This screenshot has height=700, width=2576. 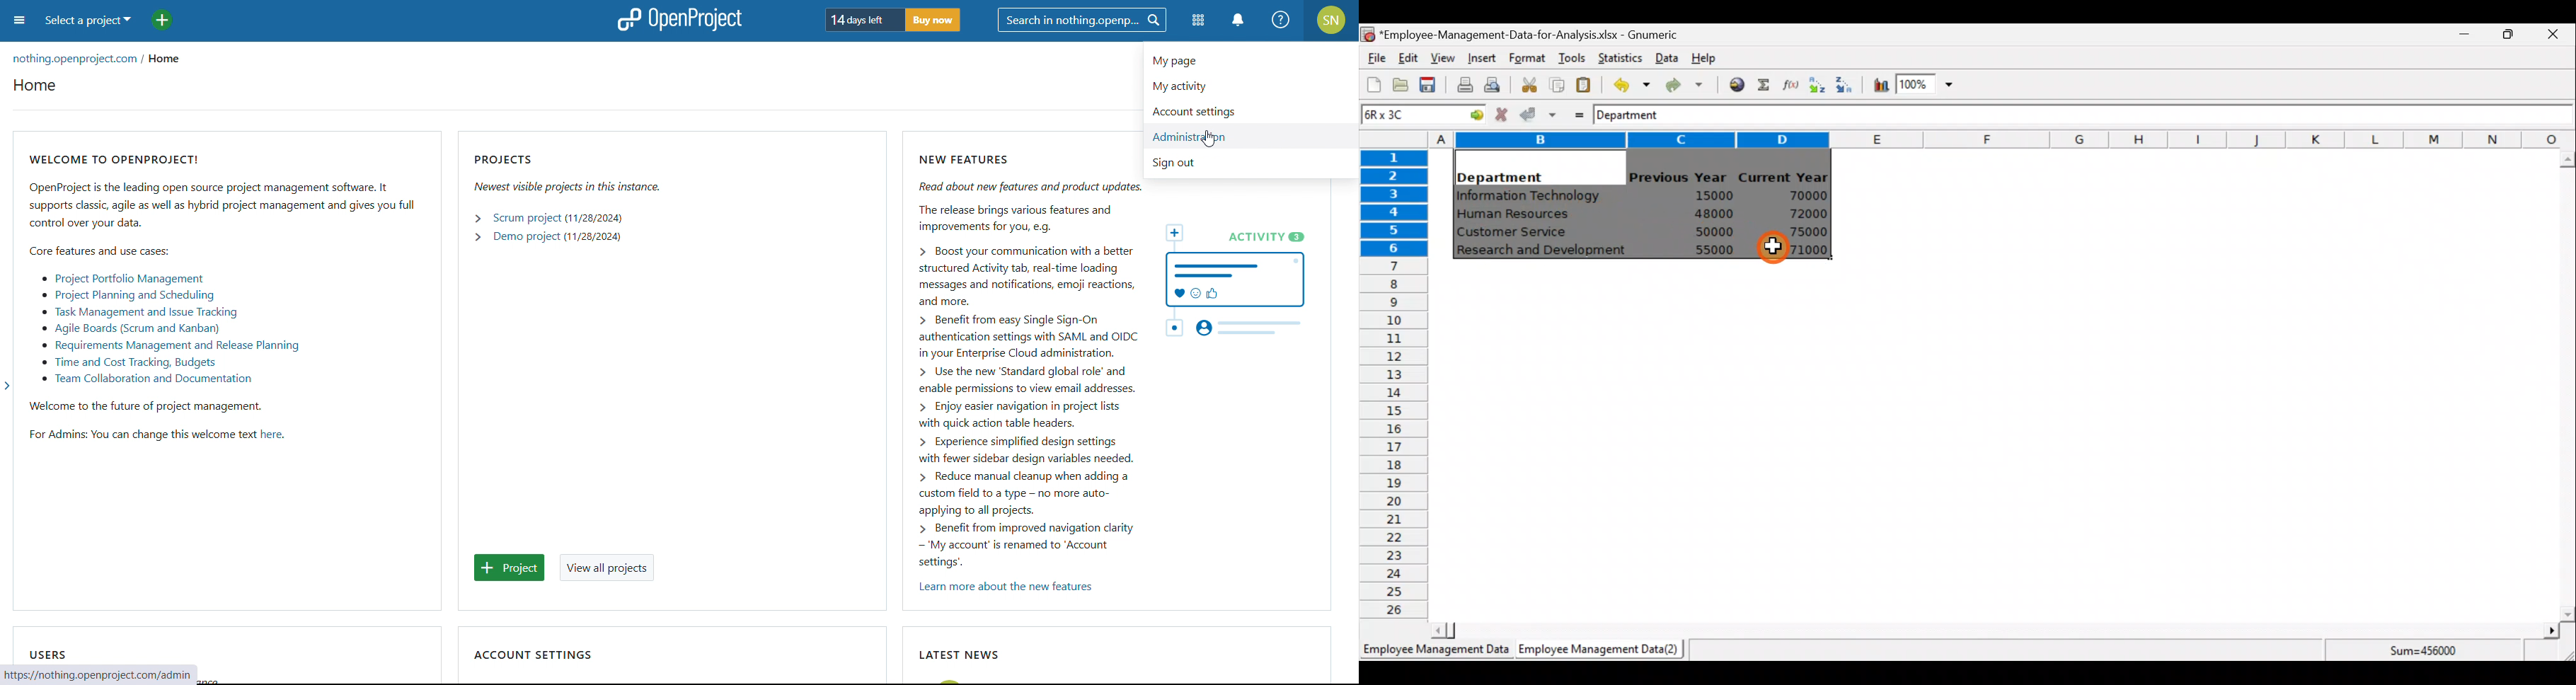 I want to click on Cut the selection, so click(x=1526, y=83).